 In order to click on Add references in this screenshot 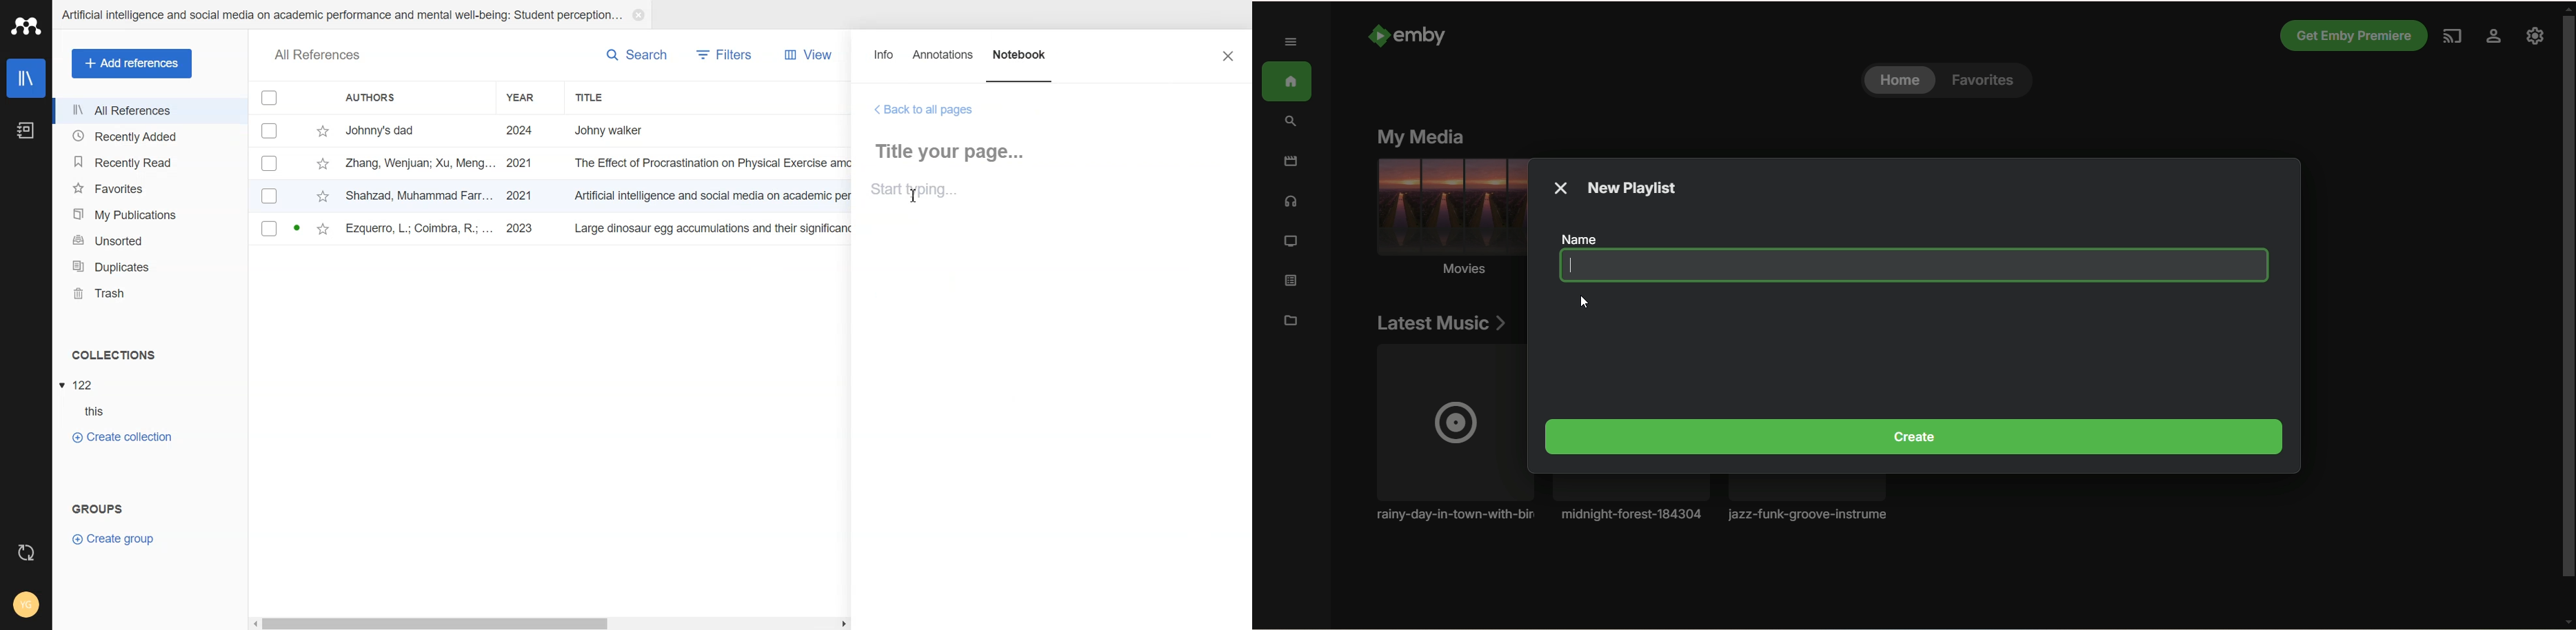, I will do `click(132, 64)`.